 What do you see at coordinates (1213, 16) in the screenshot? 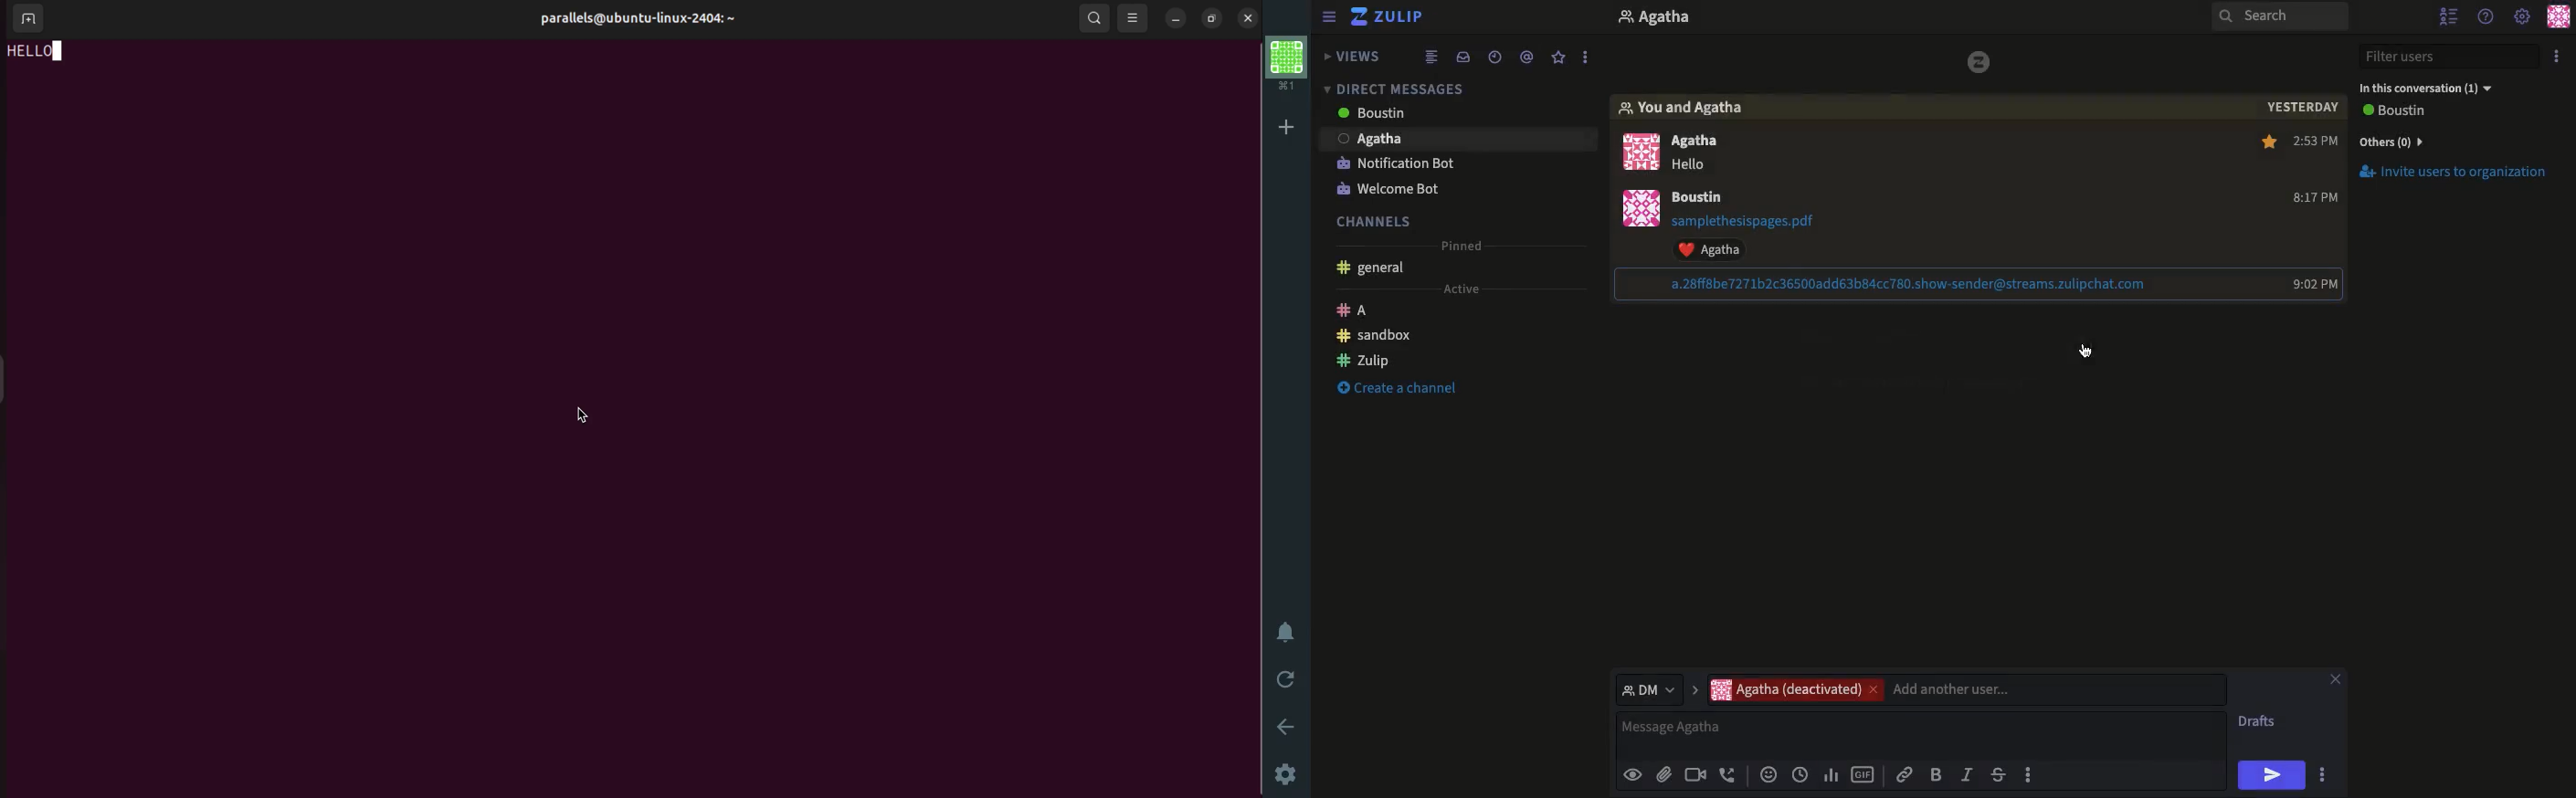
I see `resize` at bounding box center [1213, 16].